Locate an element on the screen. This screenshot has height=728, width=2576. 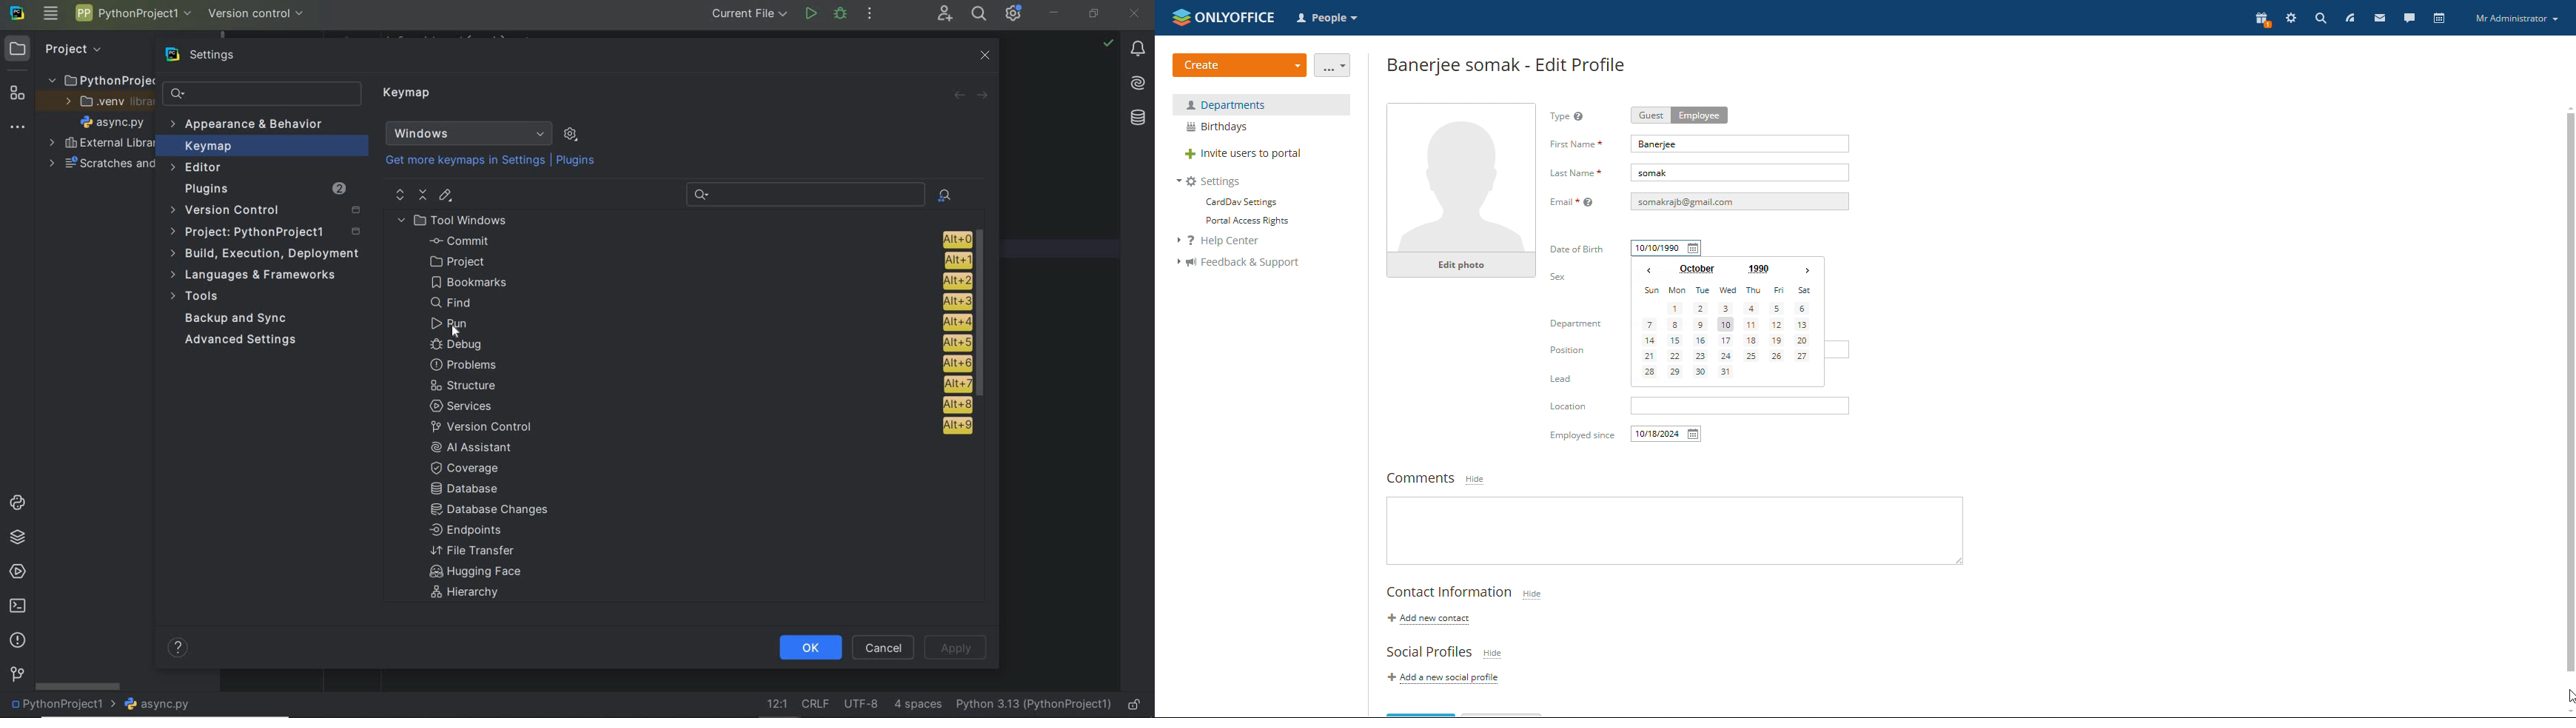
notifications is located at coordinates (1139, 50).